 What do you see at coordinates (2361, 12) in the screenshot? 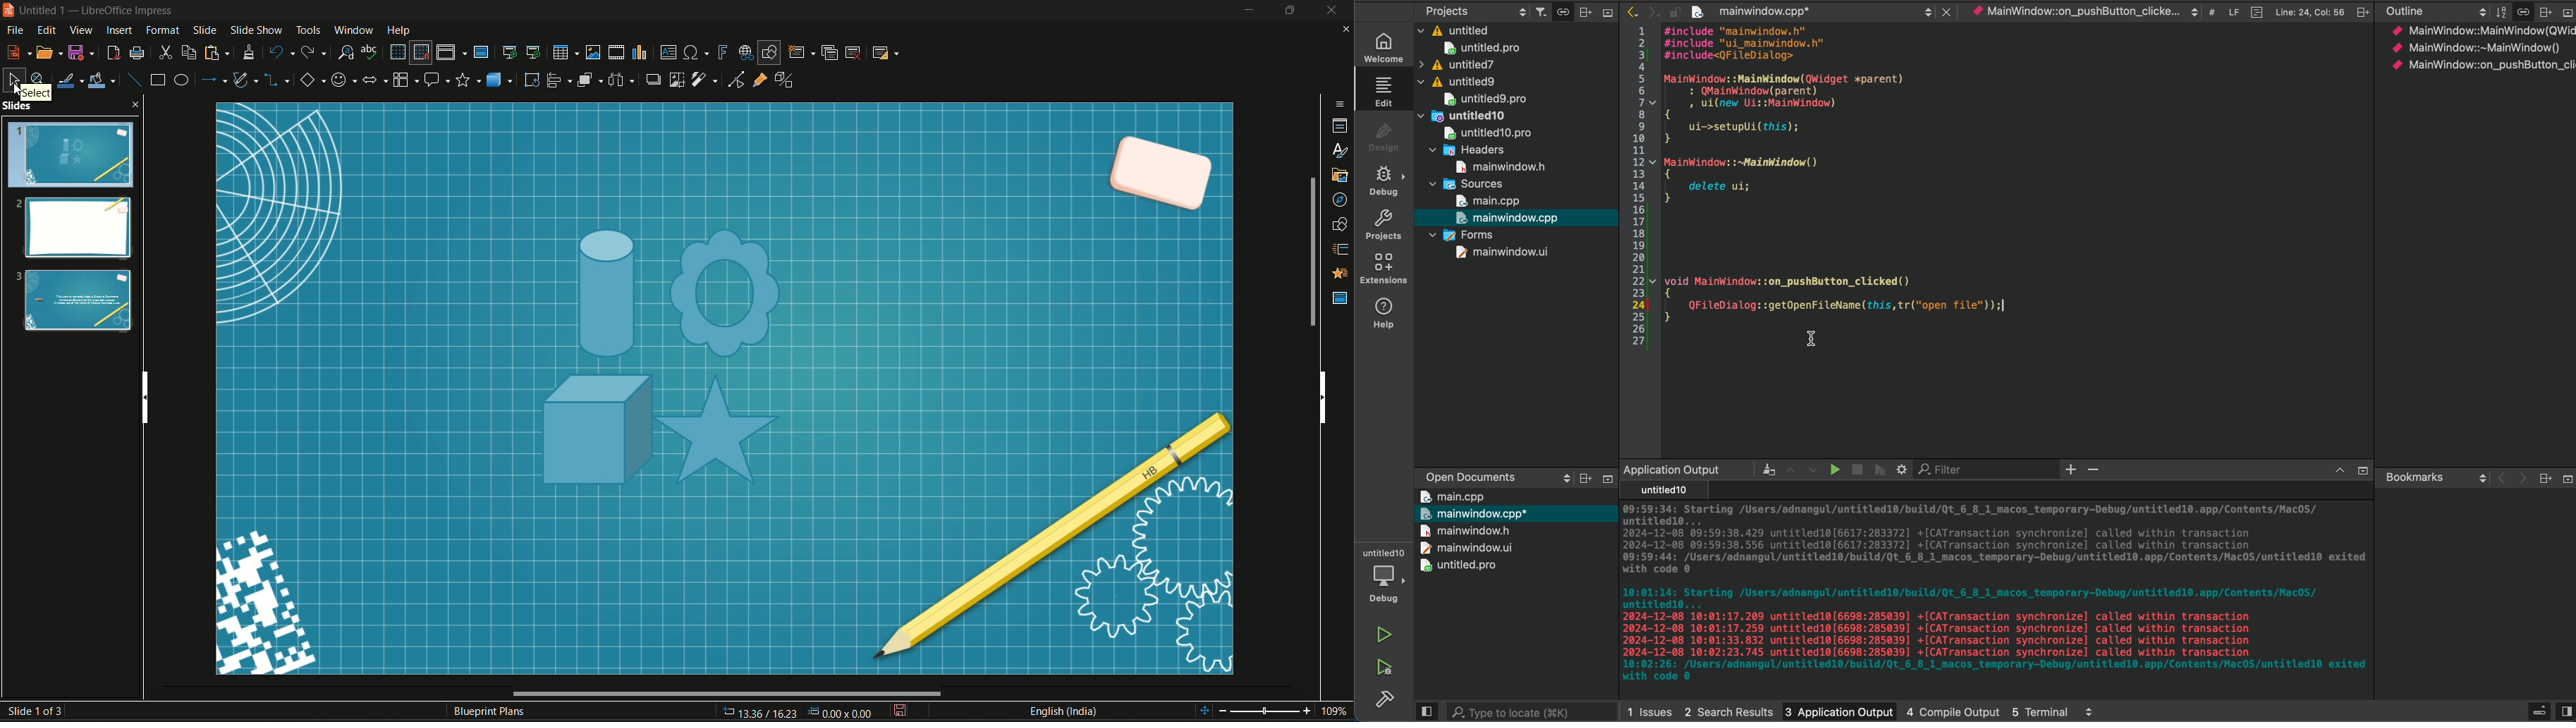
I see `` at bounding box center [2361, 12].